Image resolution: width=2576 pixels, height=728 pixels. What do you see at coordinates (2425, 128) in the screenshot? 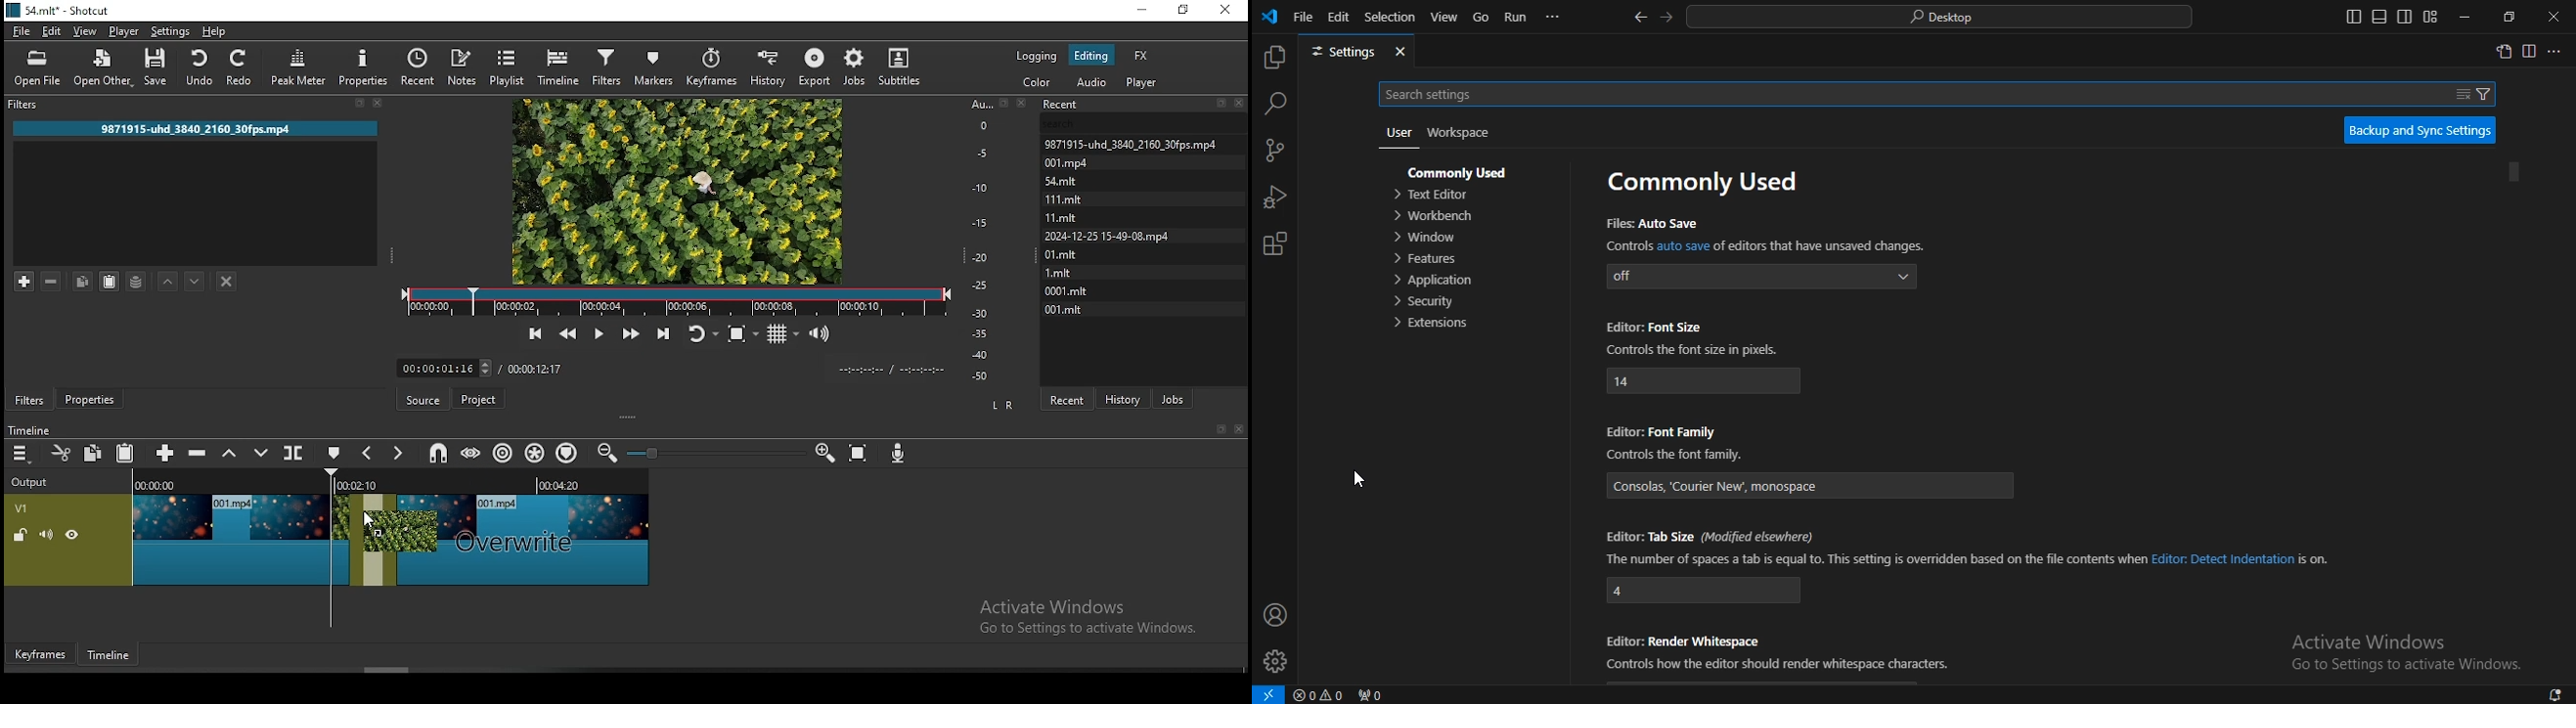
I see `backup and sync settings` at bounding box center [2425, 128].